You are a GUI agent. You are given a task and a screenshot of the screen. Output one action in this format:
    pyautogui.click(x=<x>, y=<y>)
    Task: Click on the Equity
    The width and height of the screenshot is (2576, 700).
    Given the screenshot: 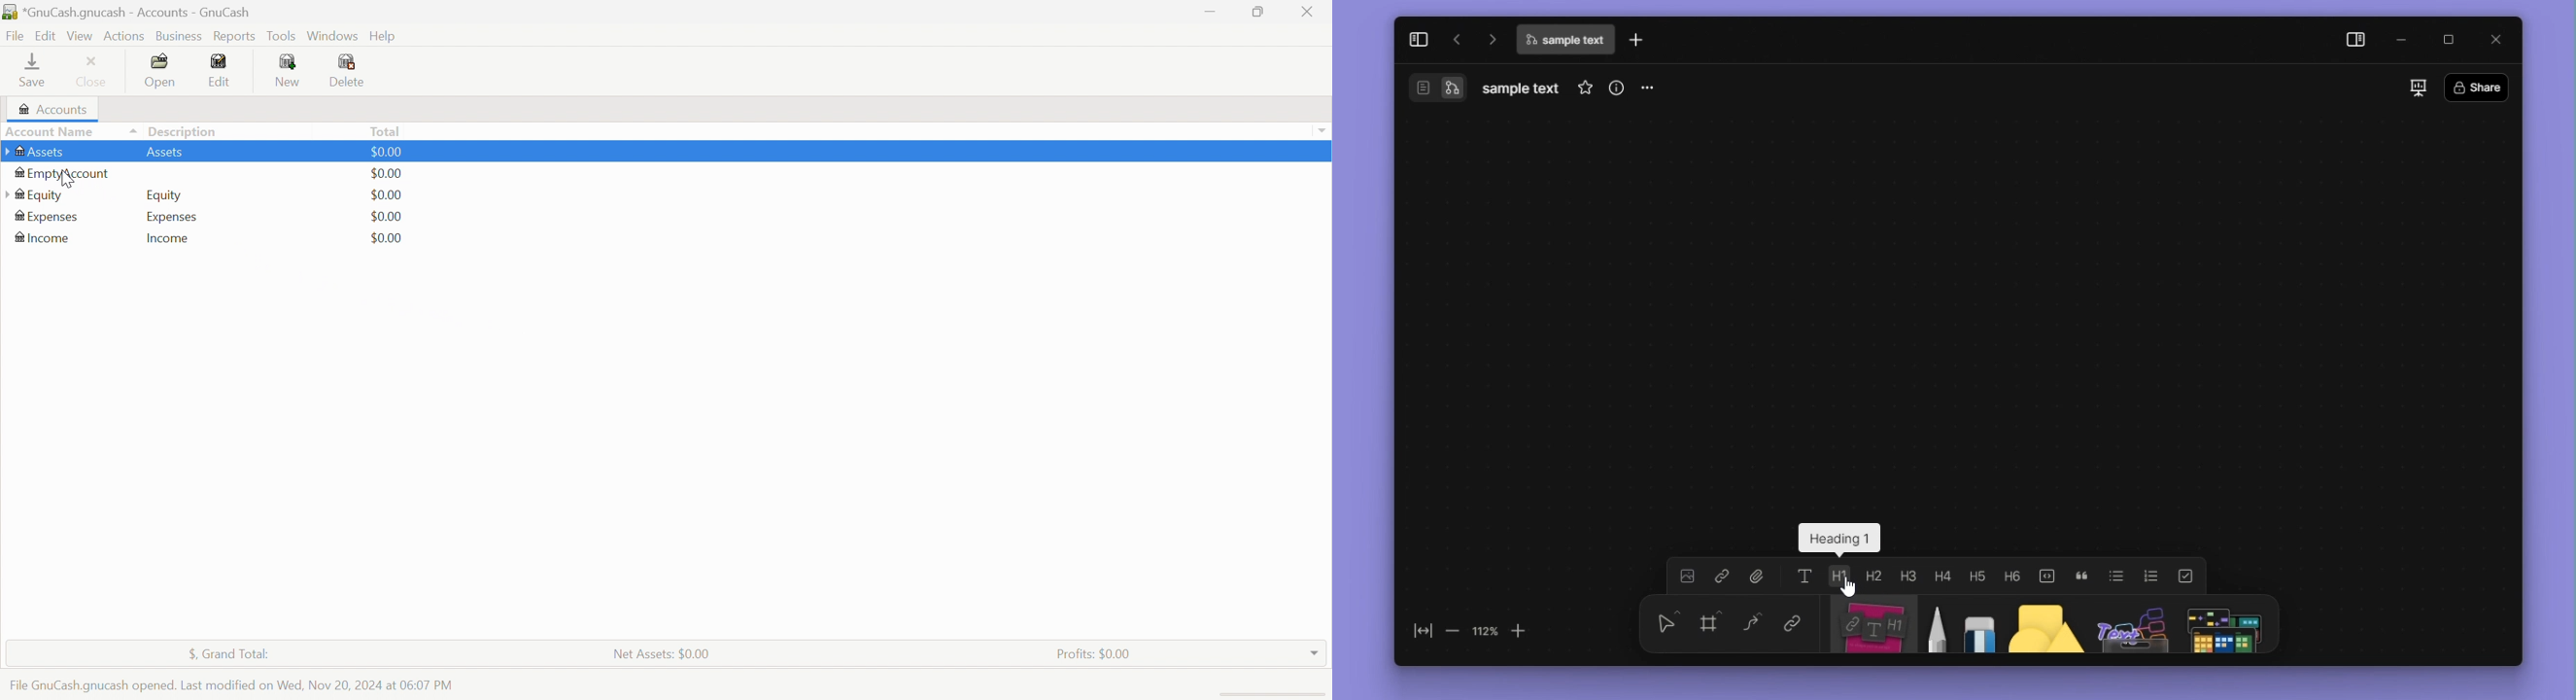 What is the action you would take?
    pyautogui.click(x=165, y=197)
    